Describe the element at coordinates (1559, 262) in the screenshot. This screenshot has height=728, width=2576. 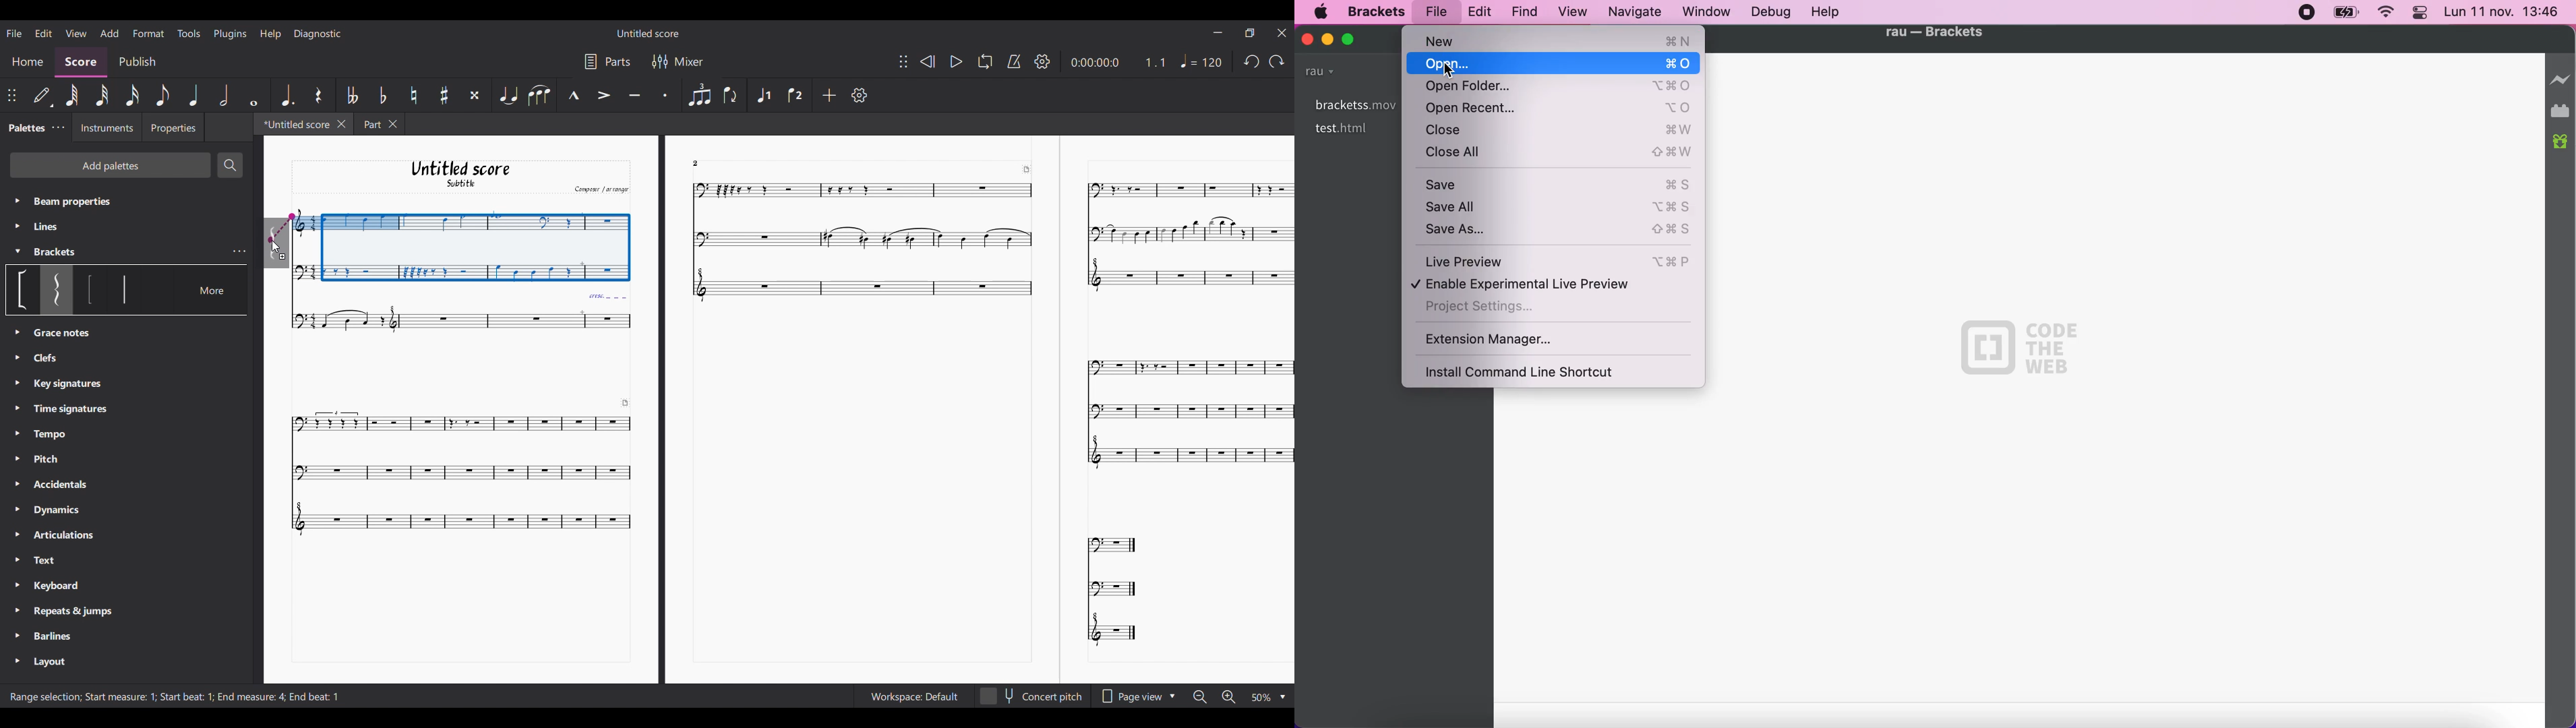
I see `live preview` at that location.